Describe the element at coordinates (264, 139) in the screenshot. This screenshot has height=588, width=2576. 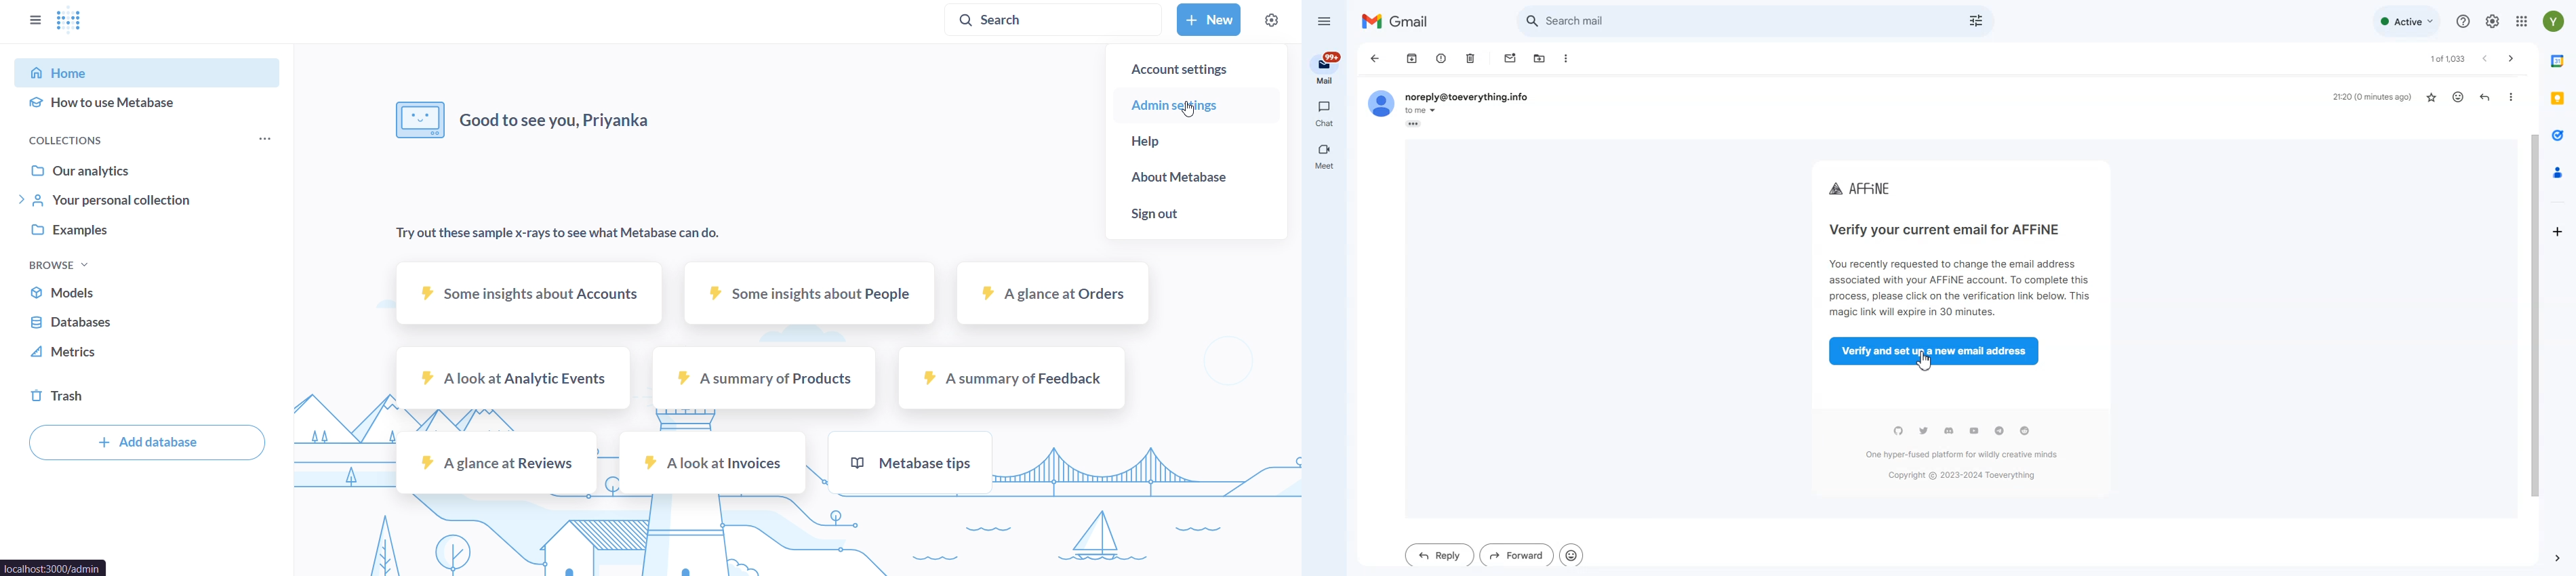
I see `more` at that location.